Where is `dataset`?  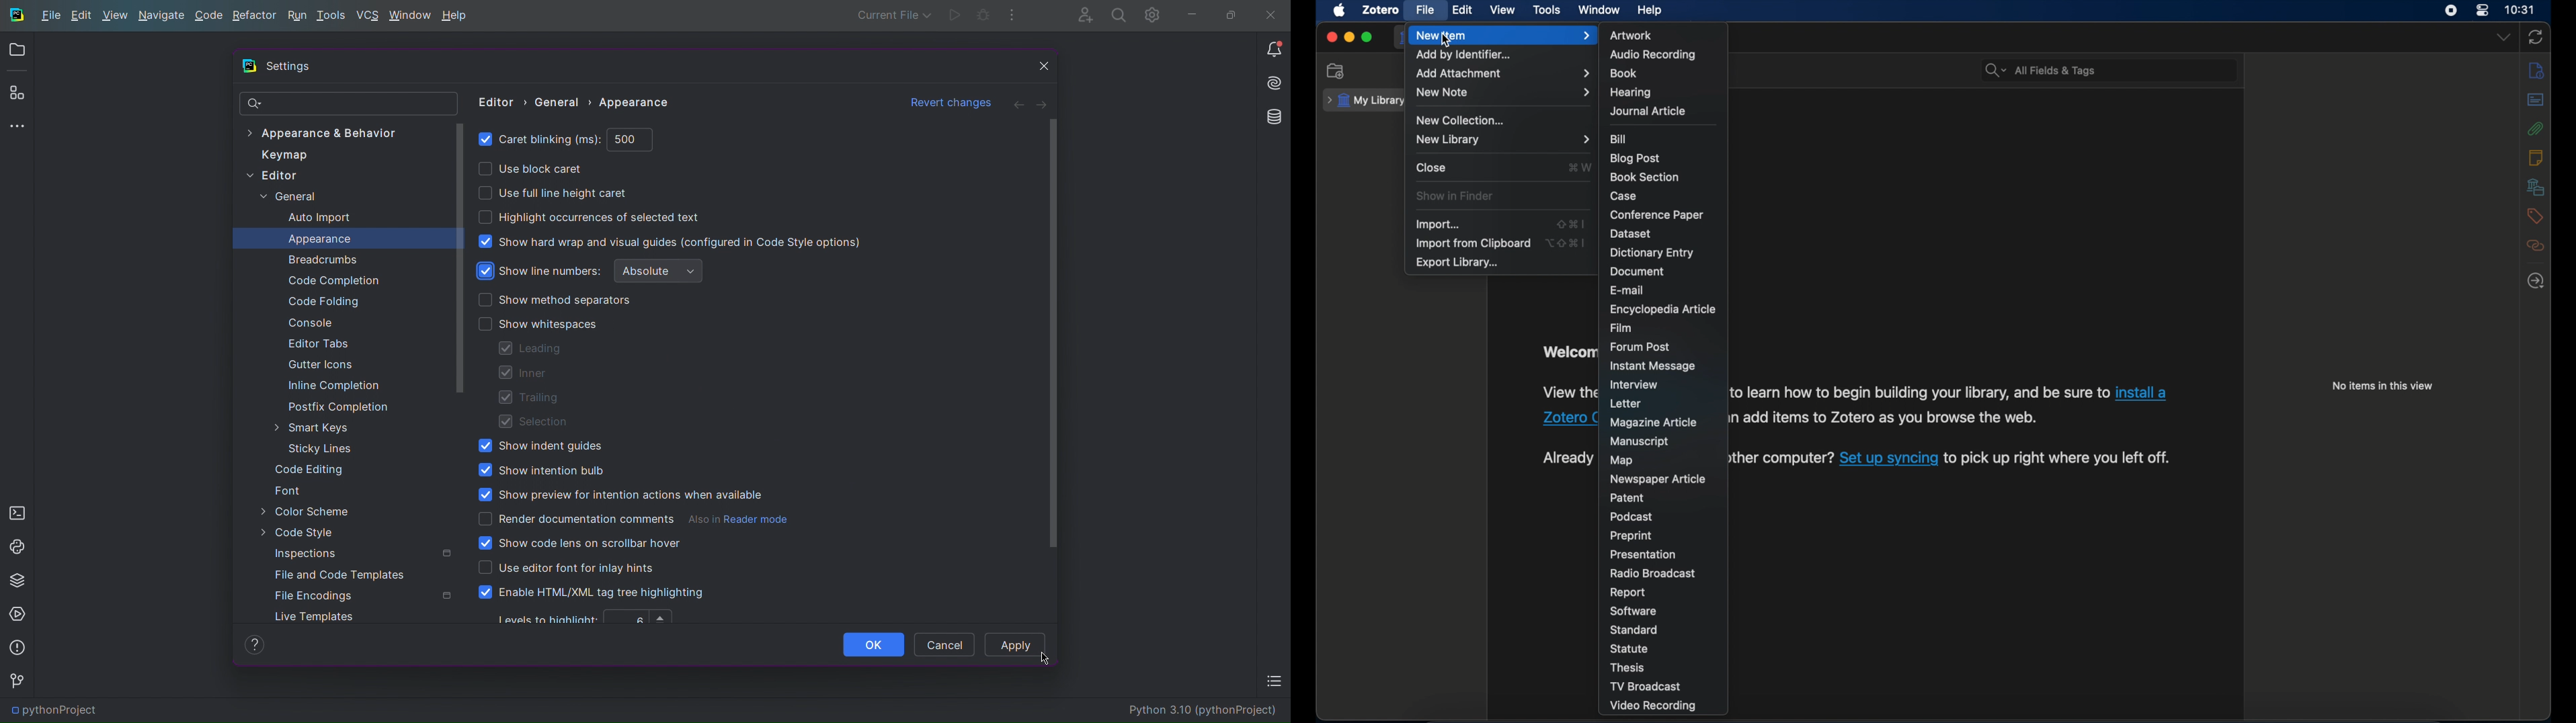 dataset is located at coordinates (1632, 234).